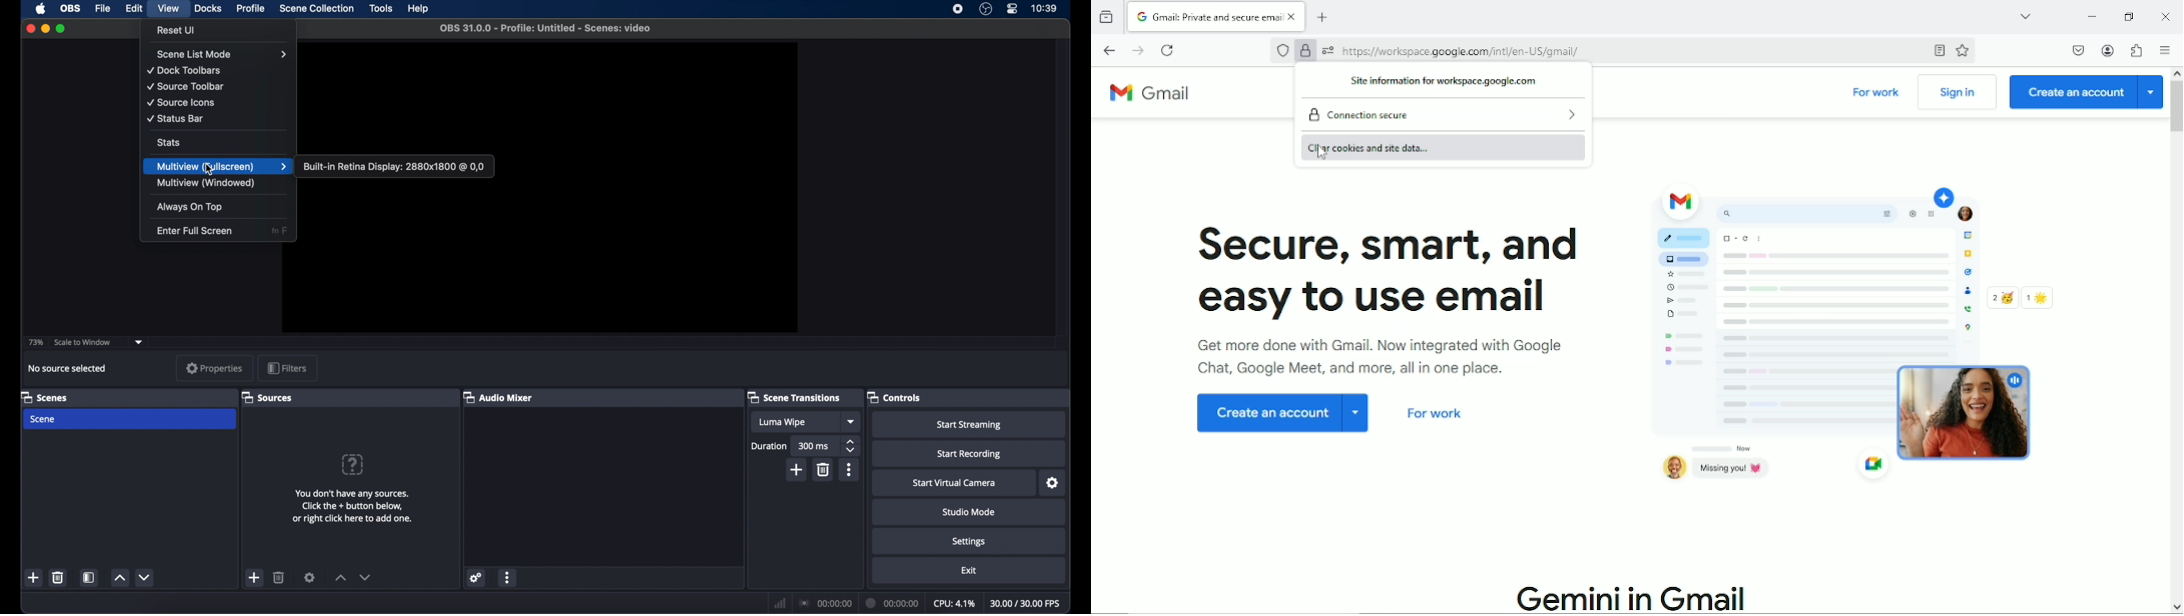 This screenshot has width=2184, height=616. What do you see at coordinates (381, 9) in the screenshot?
I see `tools` at bounding box center [381, 9].